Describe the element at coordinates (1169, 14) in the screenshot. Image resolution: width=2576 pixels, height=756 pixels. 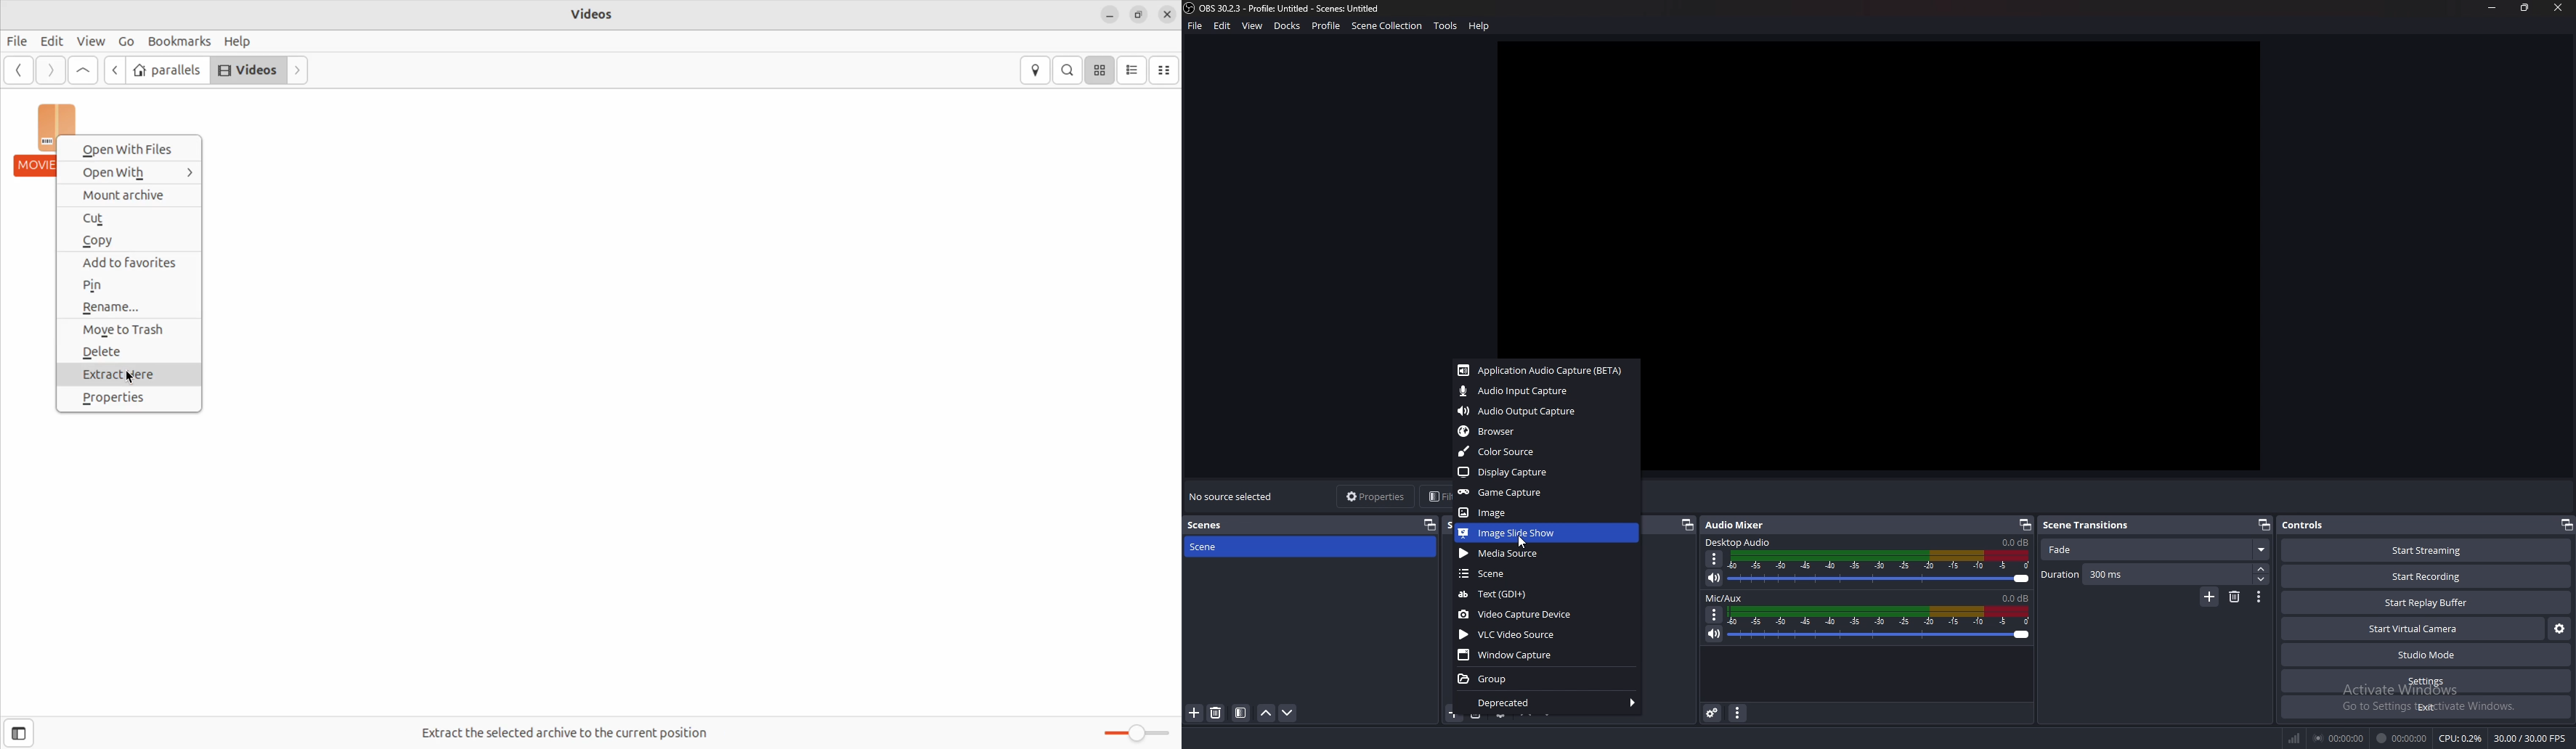
I see `close` at that location.